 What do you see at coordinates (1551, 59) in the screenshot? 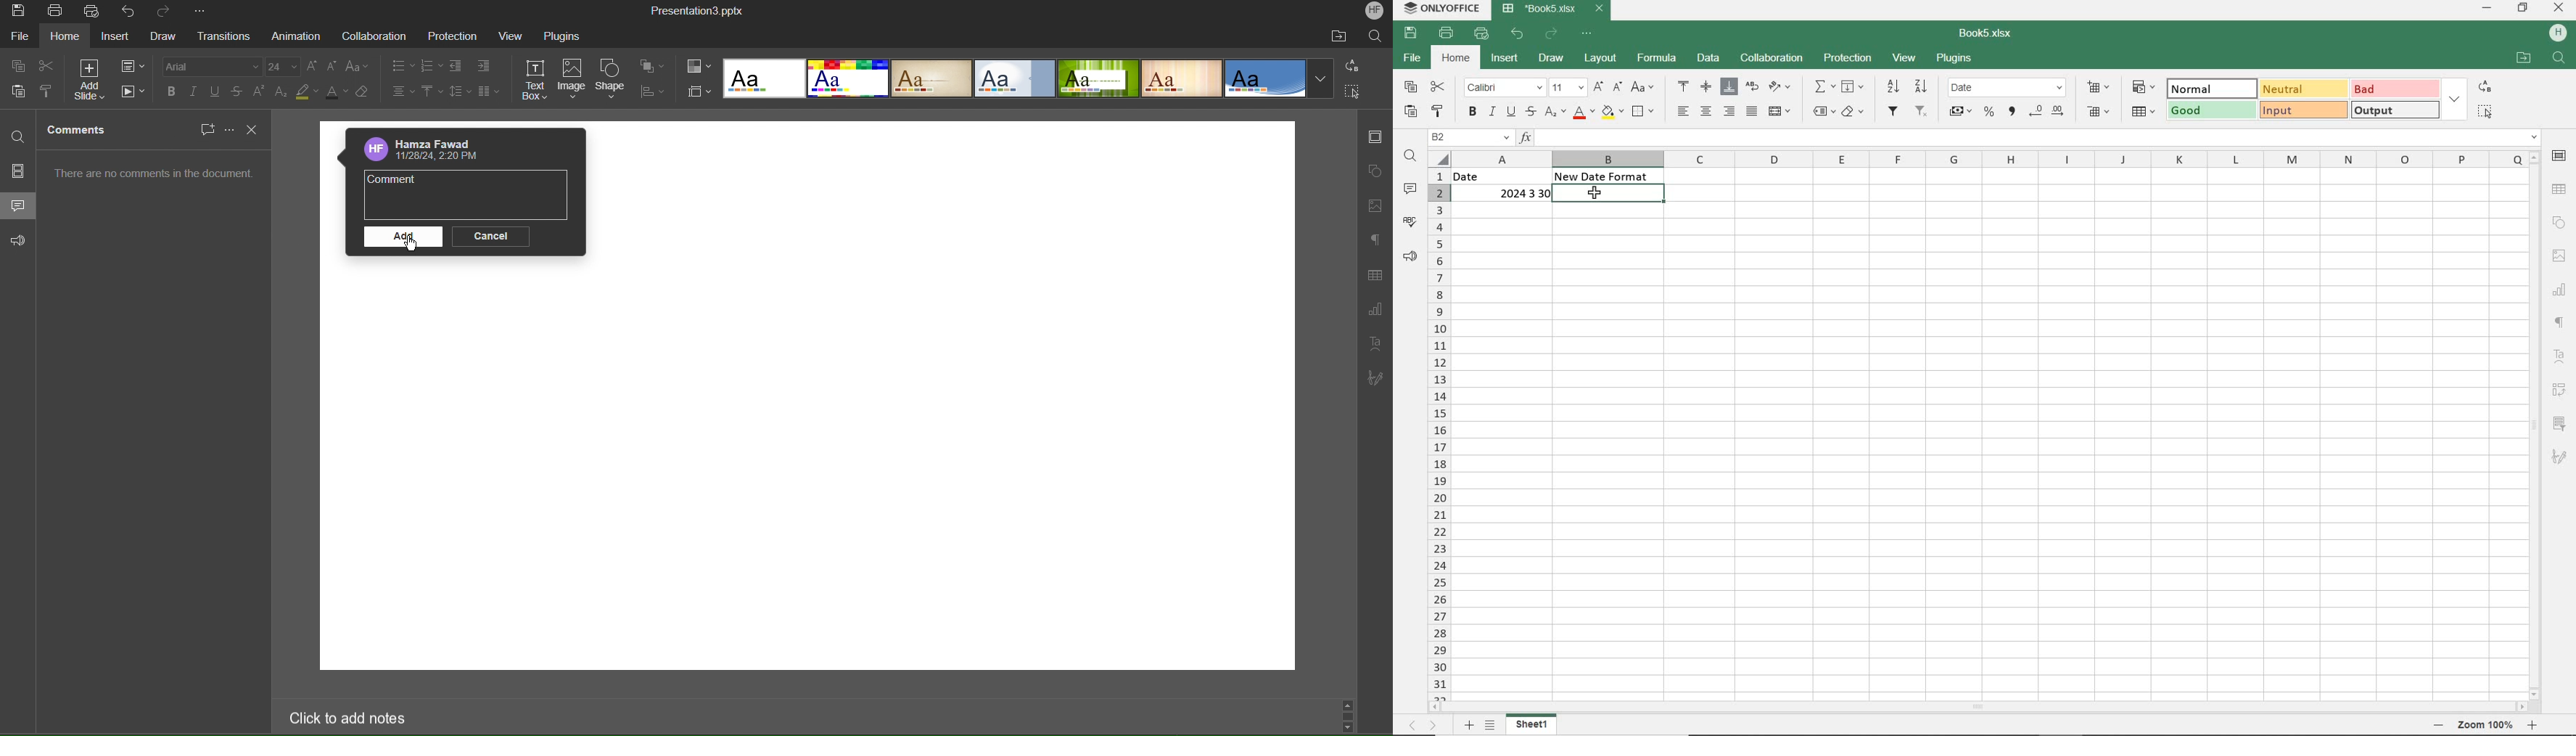
I see `SRAW` at bounding box center [1551, 59].